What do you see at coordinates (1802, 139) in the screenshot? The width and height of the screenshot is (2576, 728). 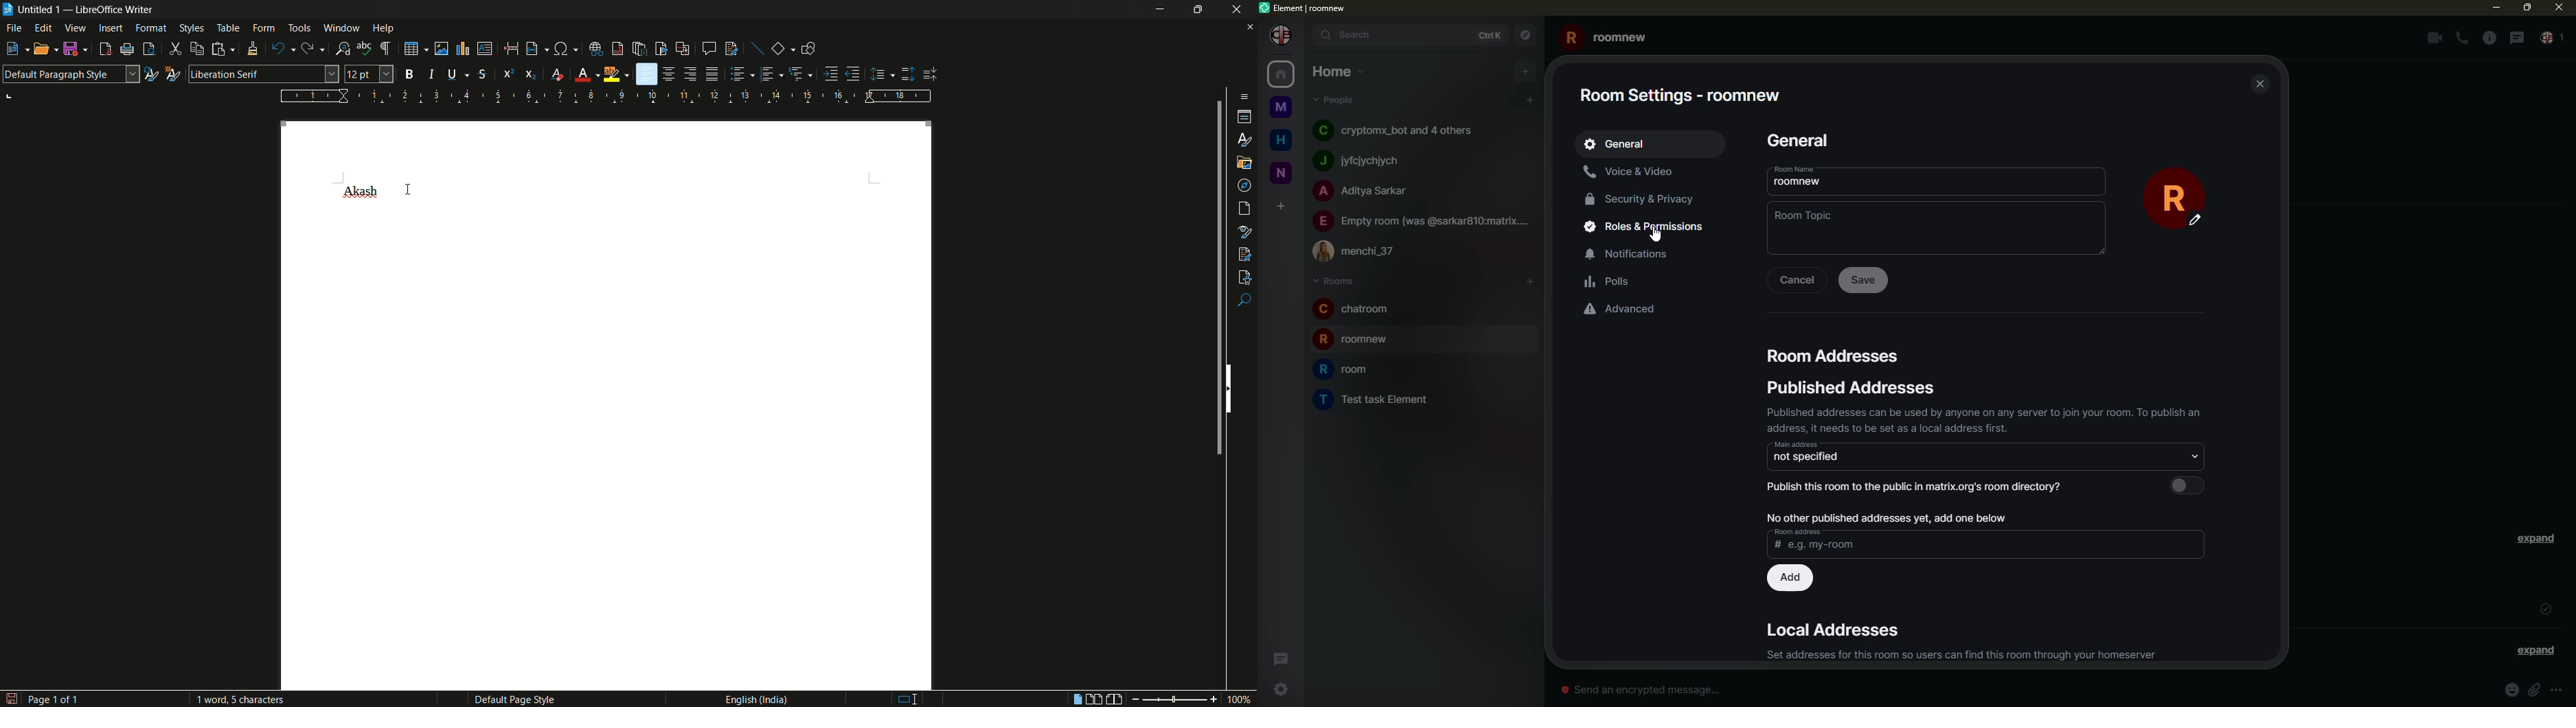 I see `general` at bounding box center [1802, 139].